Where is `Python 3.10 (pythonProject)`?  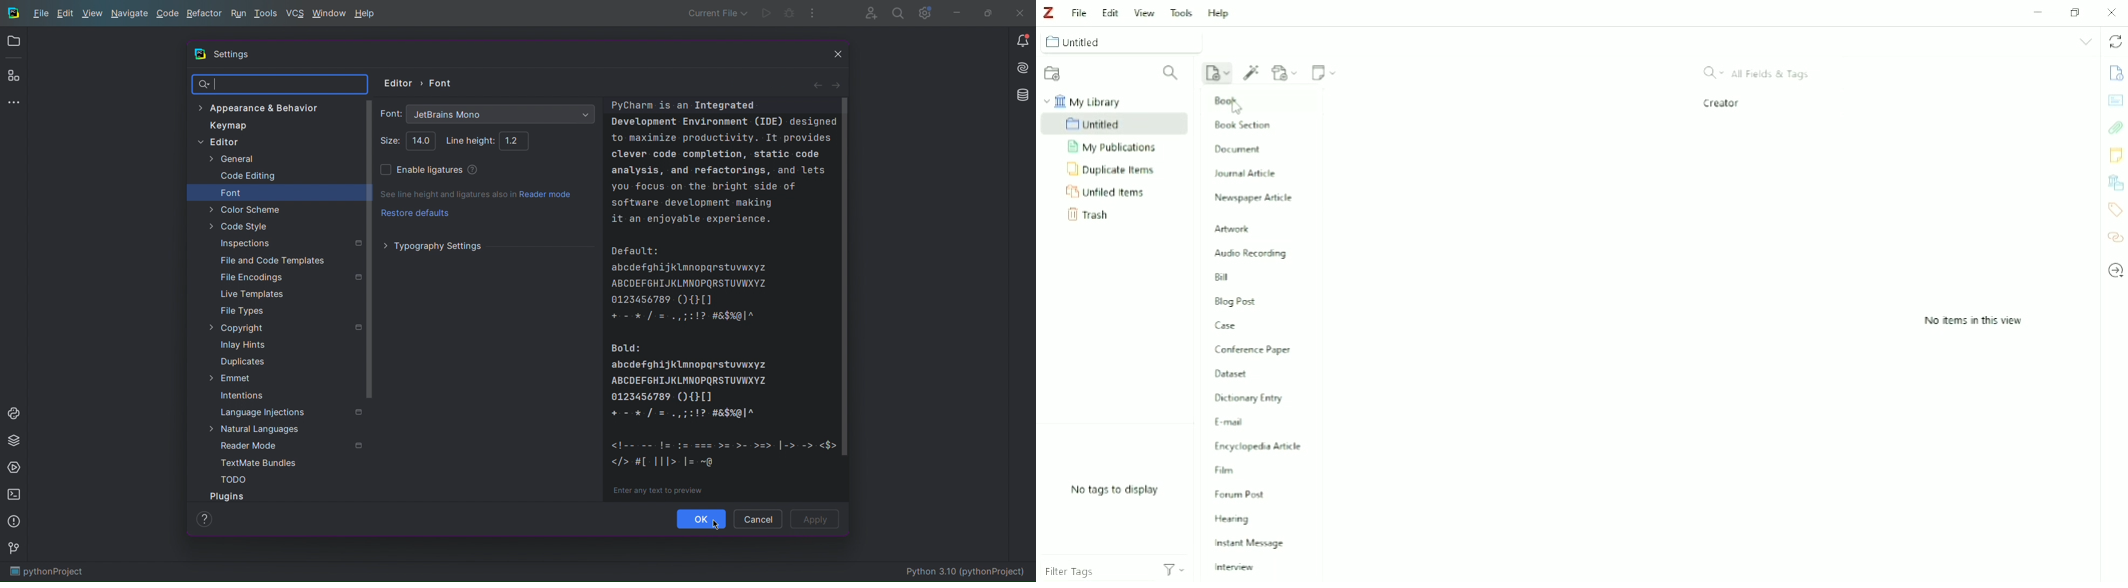 Python 3.10 (pythonProject) is located at coordinates (969, 572).